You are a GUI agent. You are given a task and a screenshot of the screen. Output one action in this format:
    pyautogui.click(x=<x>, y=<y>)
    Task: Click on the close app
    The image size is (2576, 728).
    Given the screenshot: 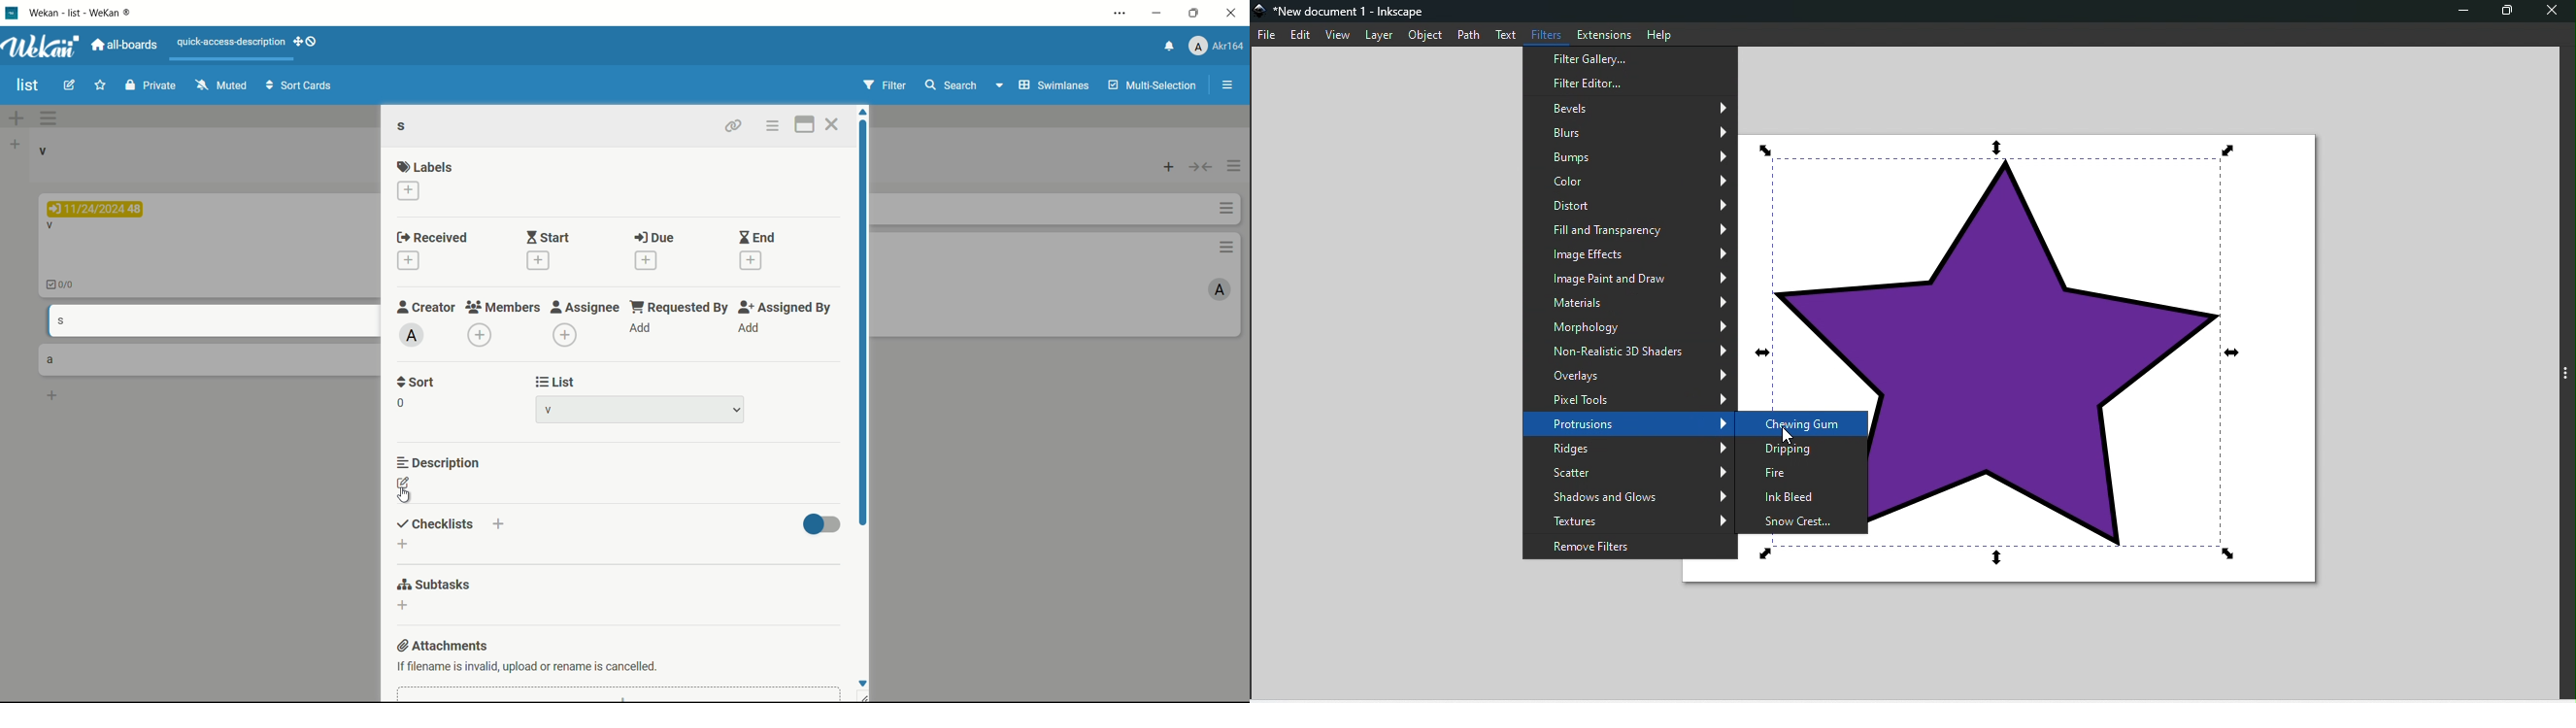 What is the action you would take?
    pyautogui.click(x=1233, y=14)
    